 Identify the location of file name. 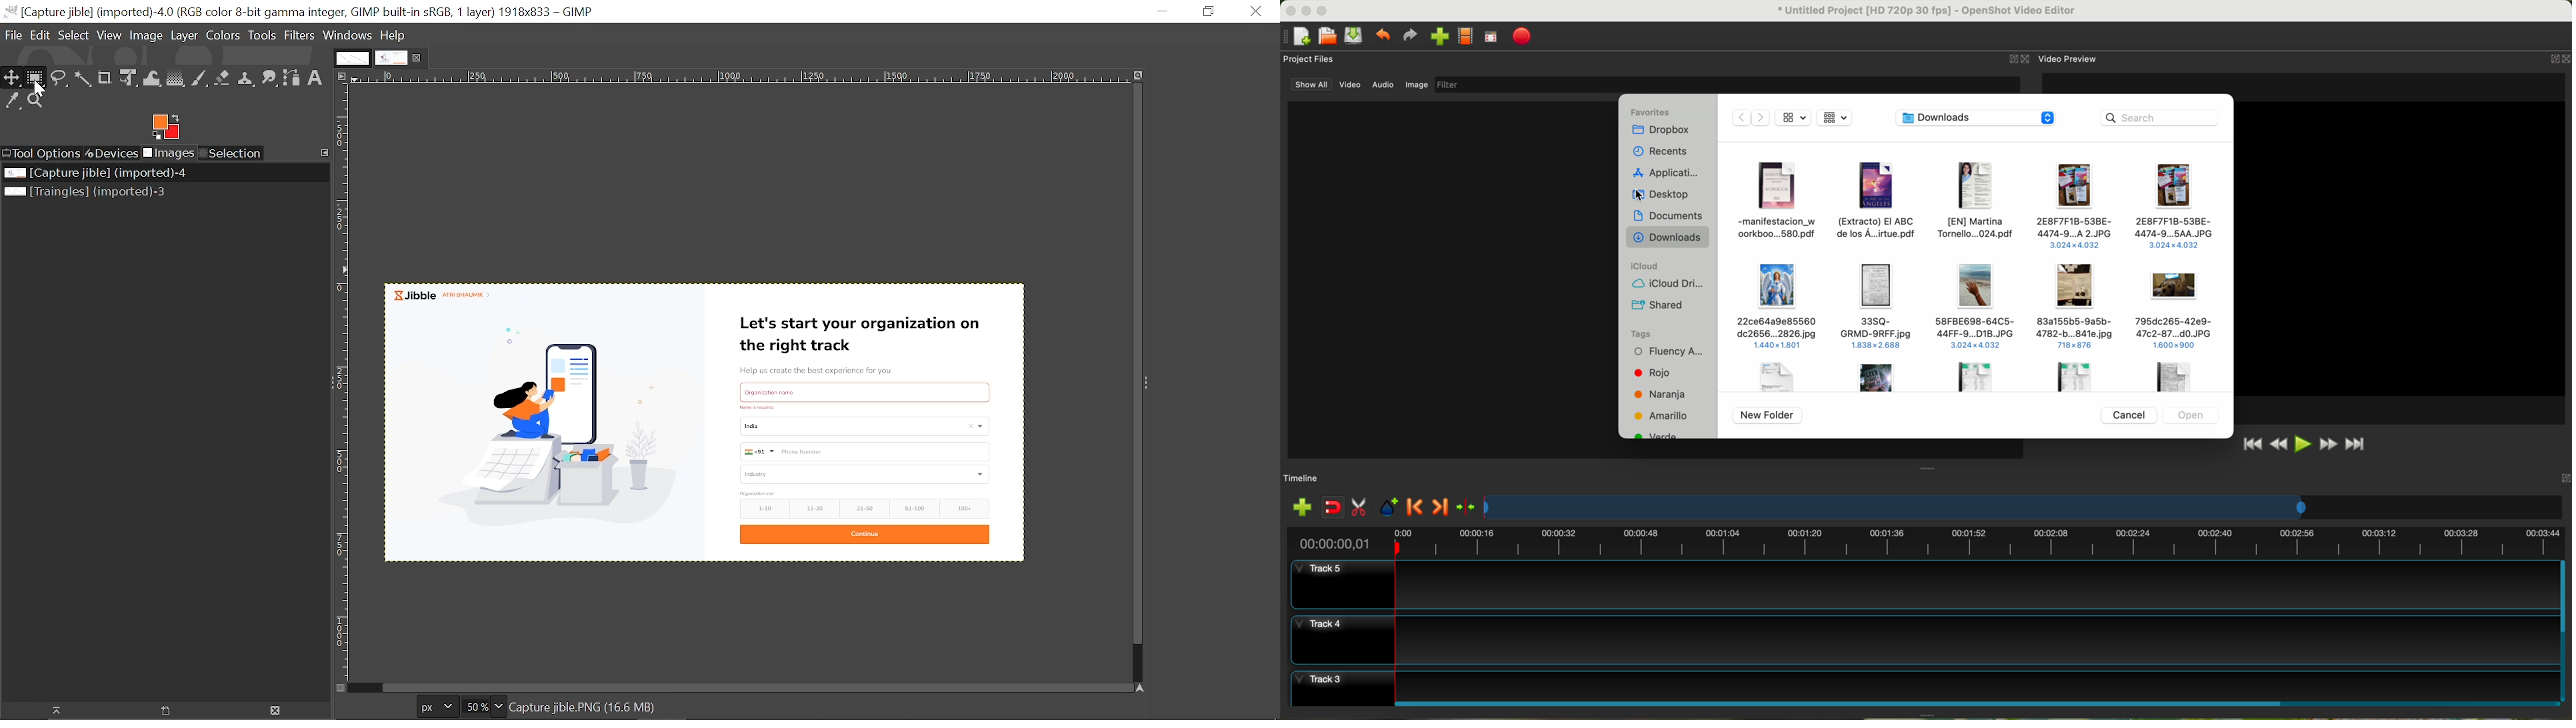
(1927, 11).